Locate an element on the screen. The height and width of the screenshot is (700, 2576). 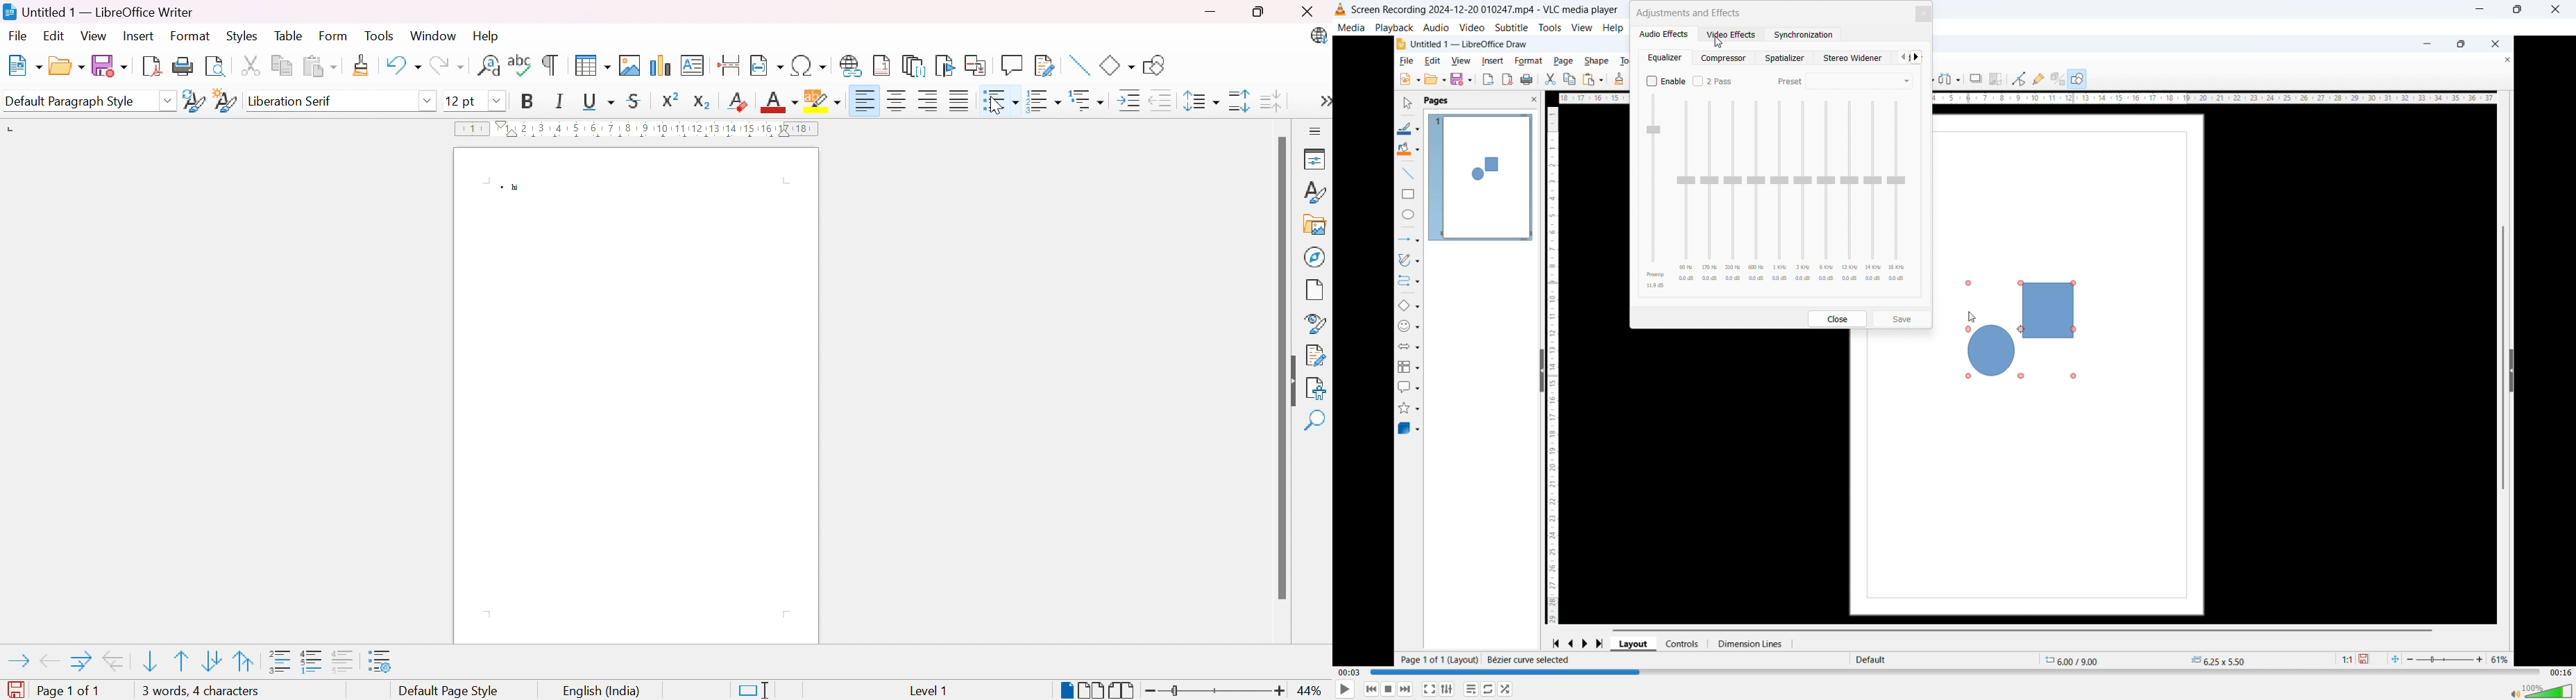
level 1 is located at coordinates (931, 689).